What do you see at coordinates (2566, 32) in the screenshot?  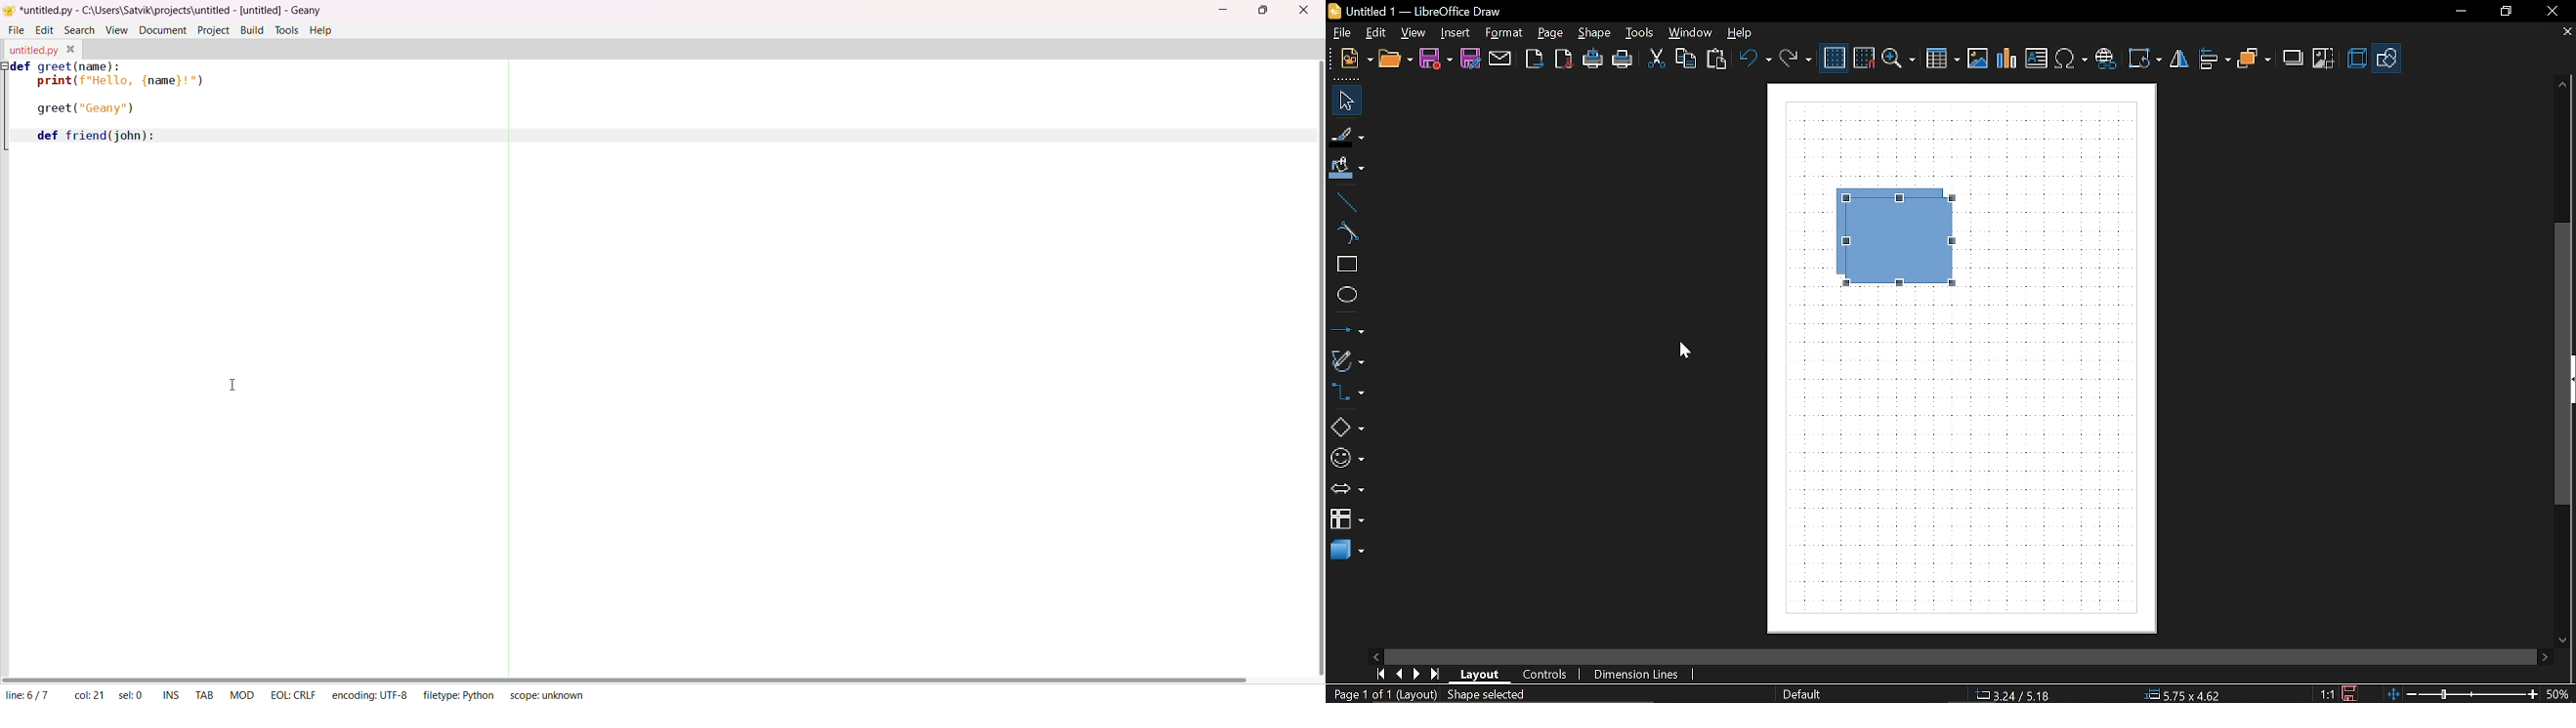 I see `CLose tab` at bounding box center [2566, 32].